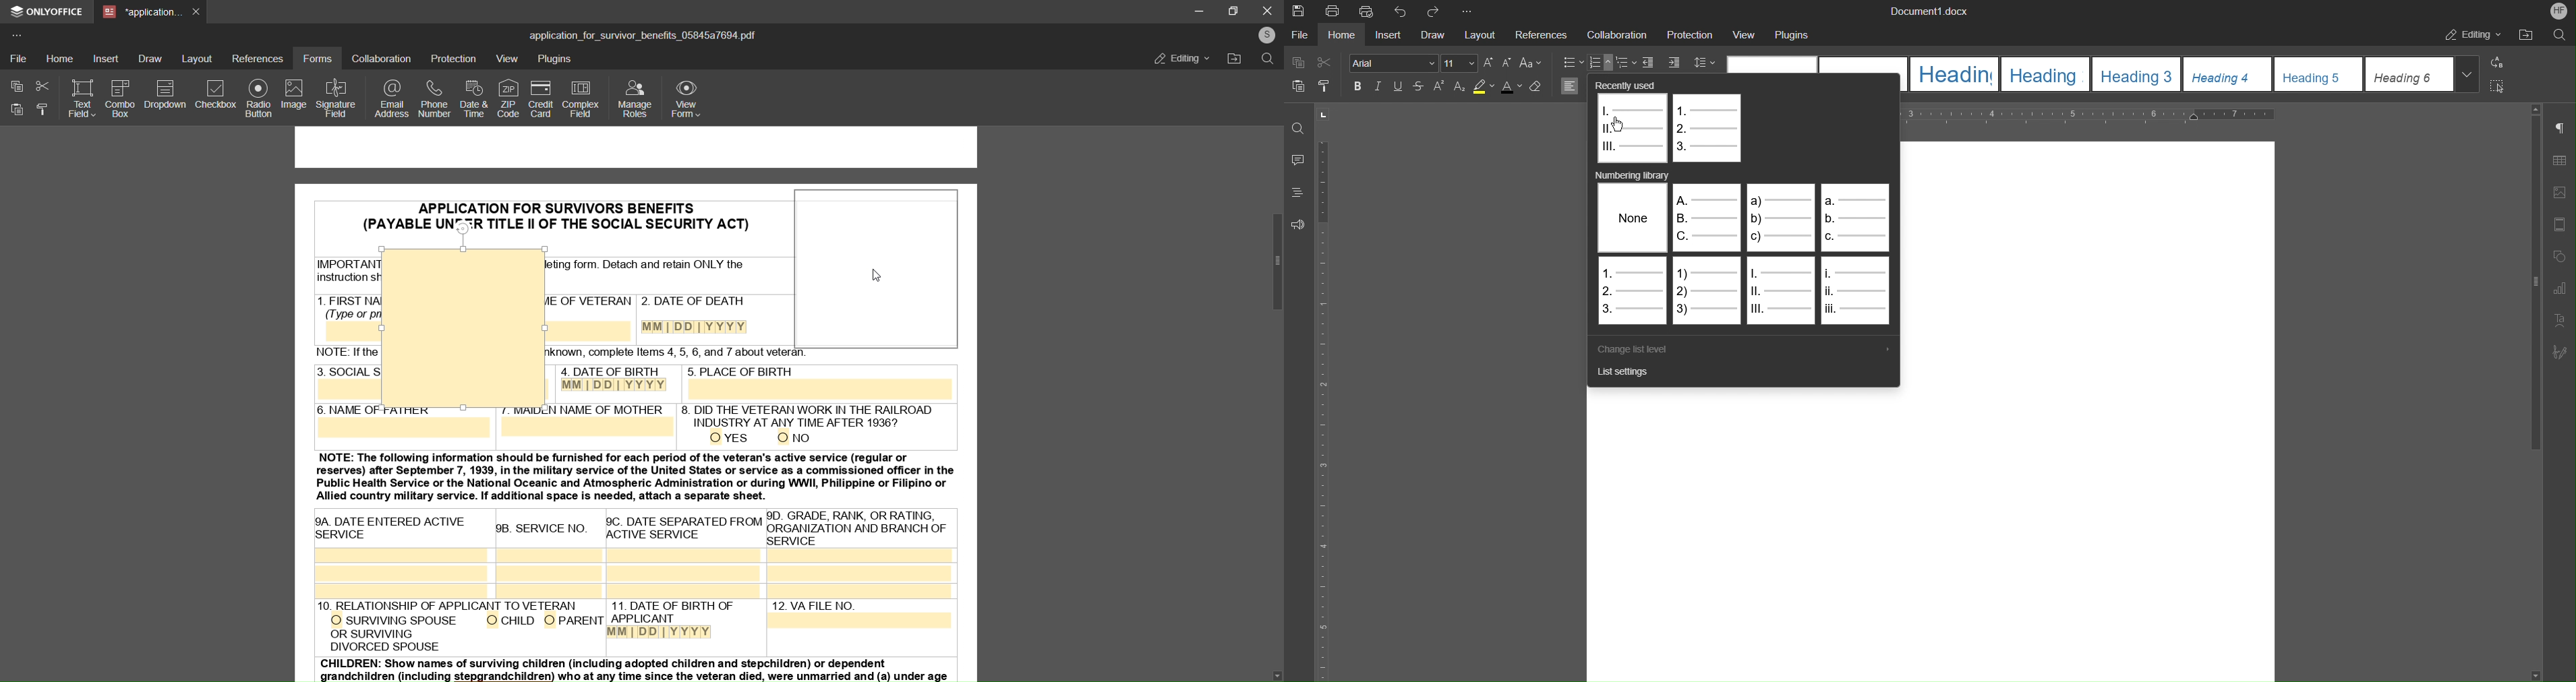 The image size is (2576, 700). What do you see at coordinates (1509, 63) in the screenshot?
I see `Decrease Font Size` at bounding box center [1509, 63].